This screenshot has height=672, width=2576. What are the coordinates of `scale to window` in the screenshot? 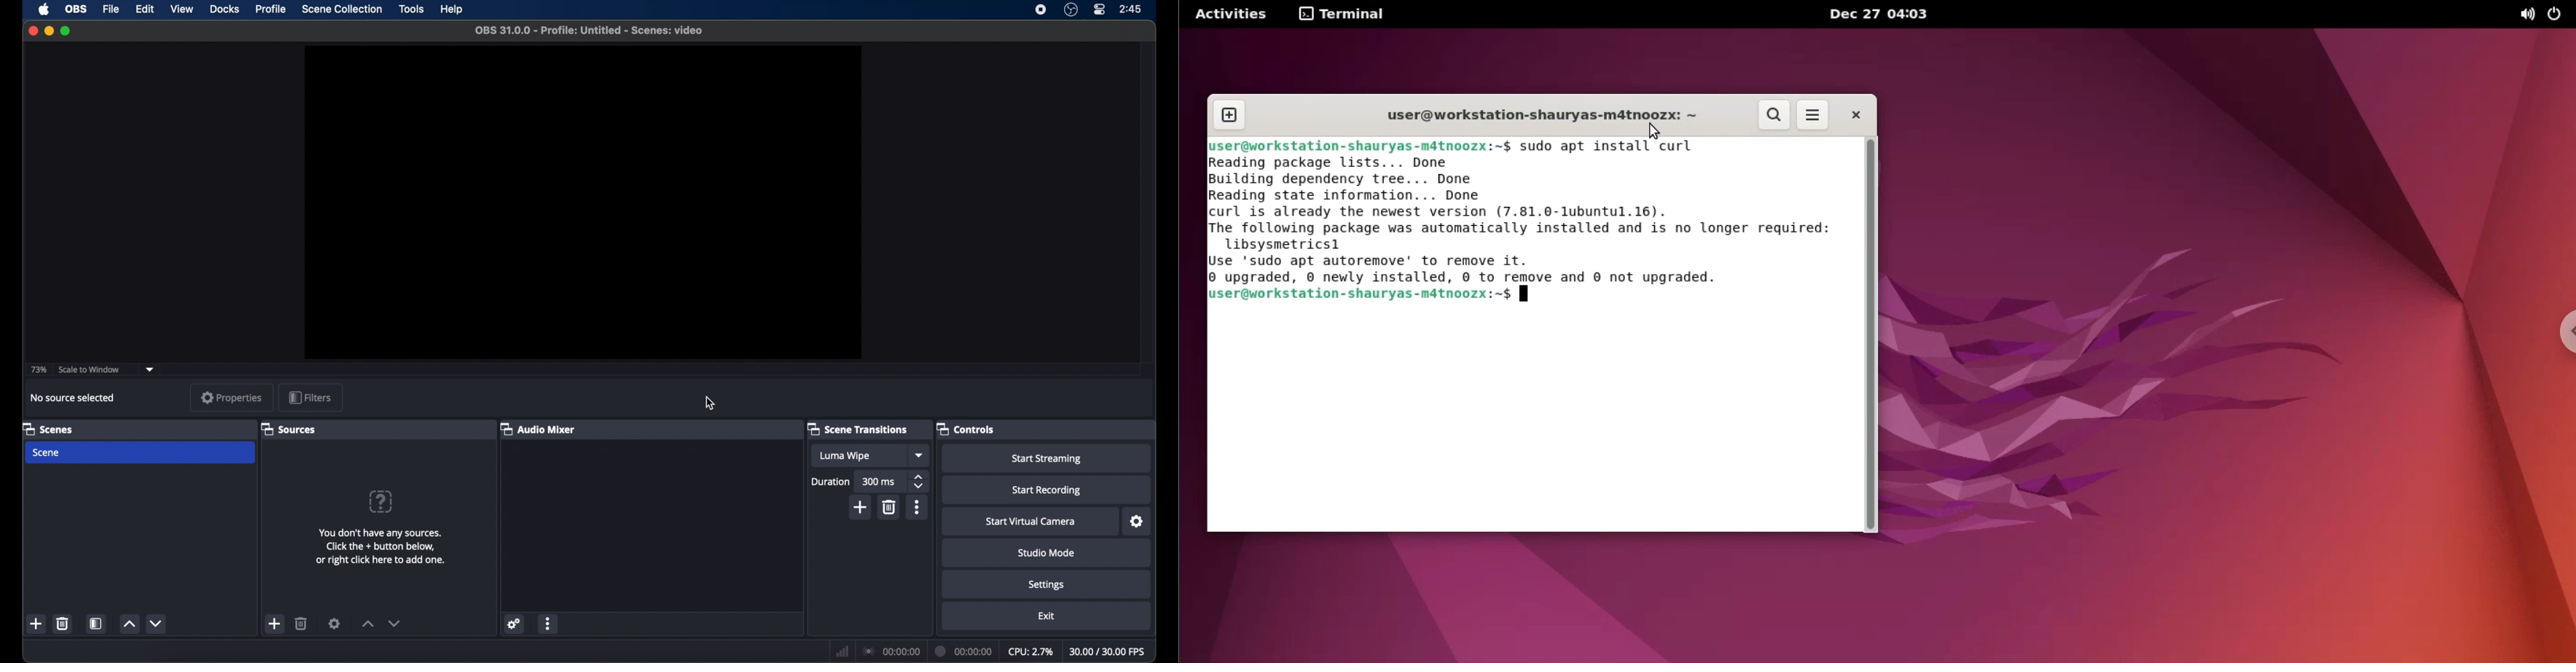 It's located at (89, 369).